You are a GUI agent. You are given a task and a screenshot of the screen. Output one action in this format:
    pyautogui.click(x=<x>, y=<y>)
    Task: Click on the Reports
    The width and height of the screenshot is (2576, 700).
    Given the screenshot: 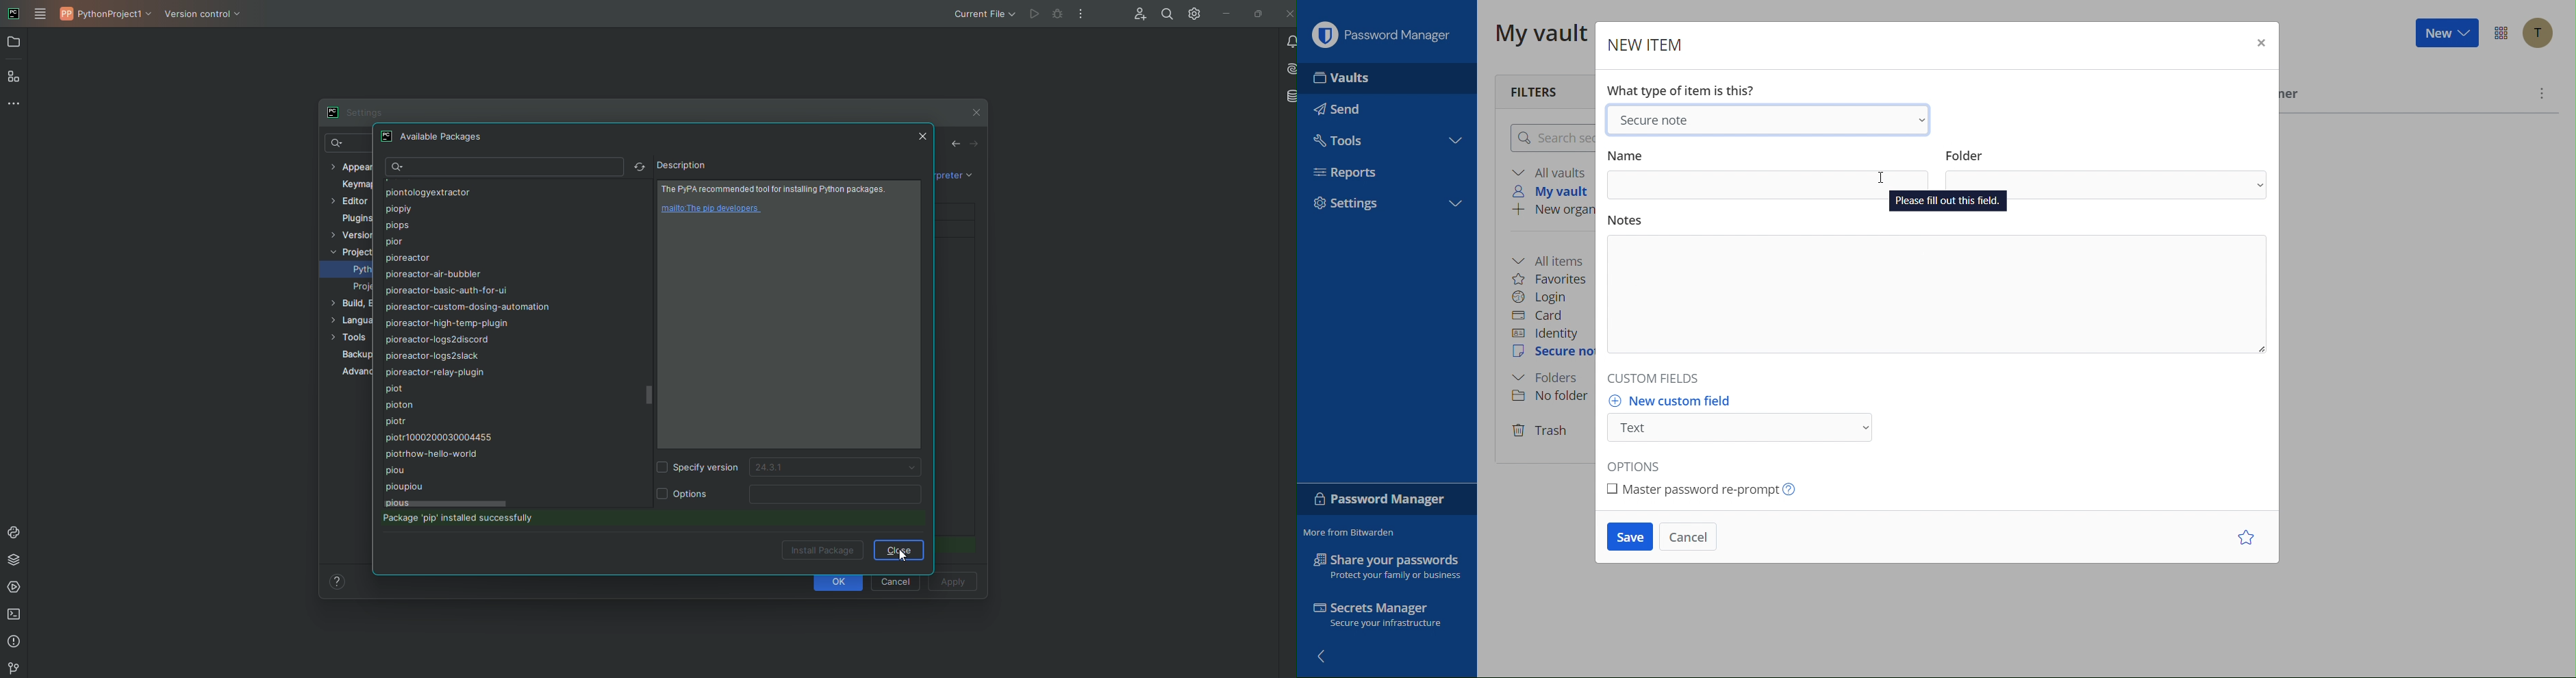 What is the action you would take?
    pyautogui.click(x=1350, y=173)
    